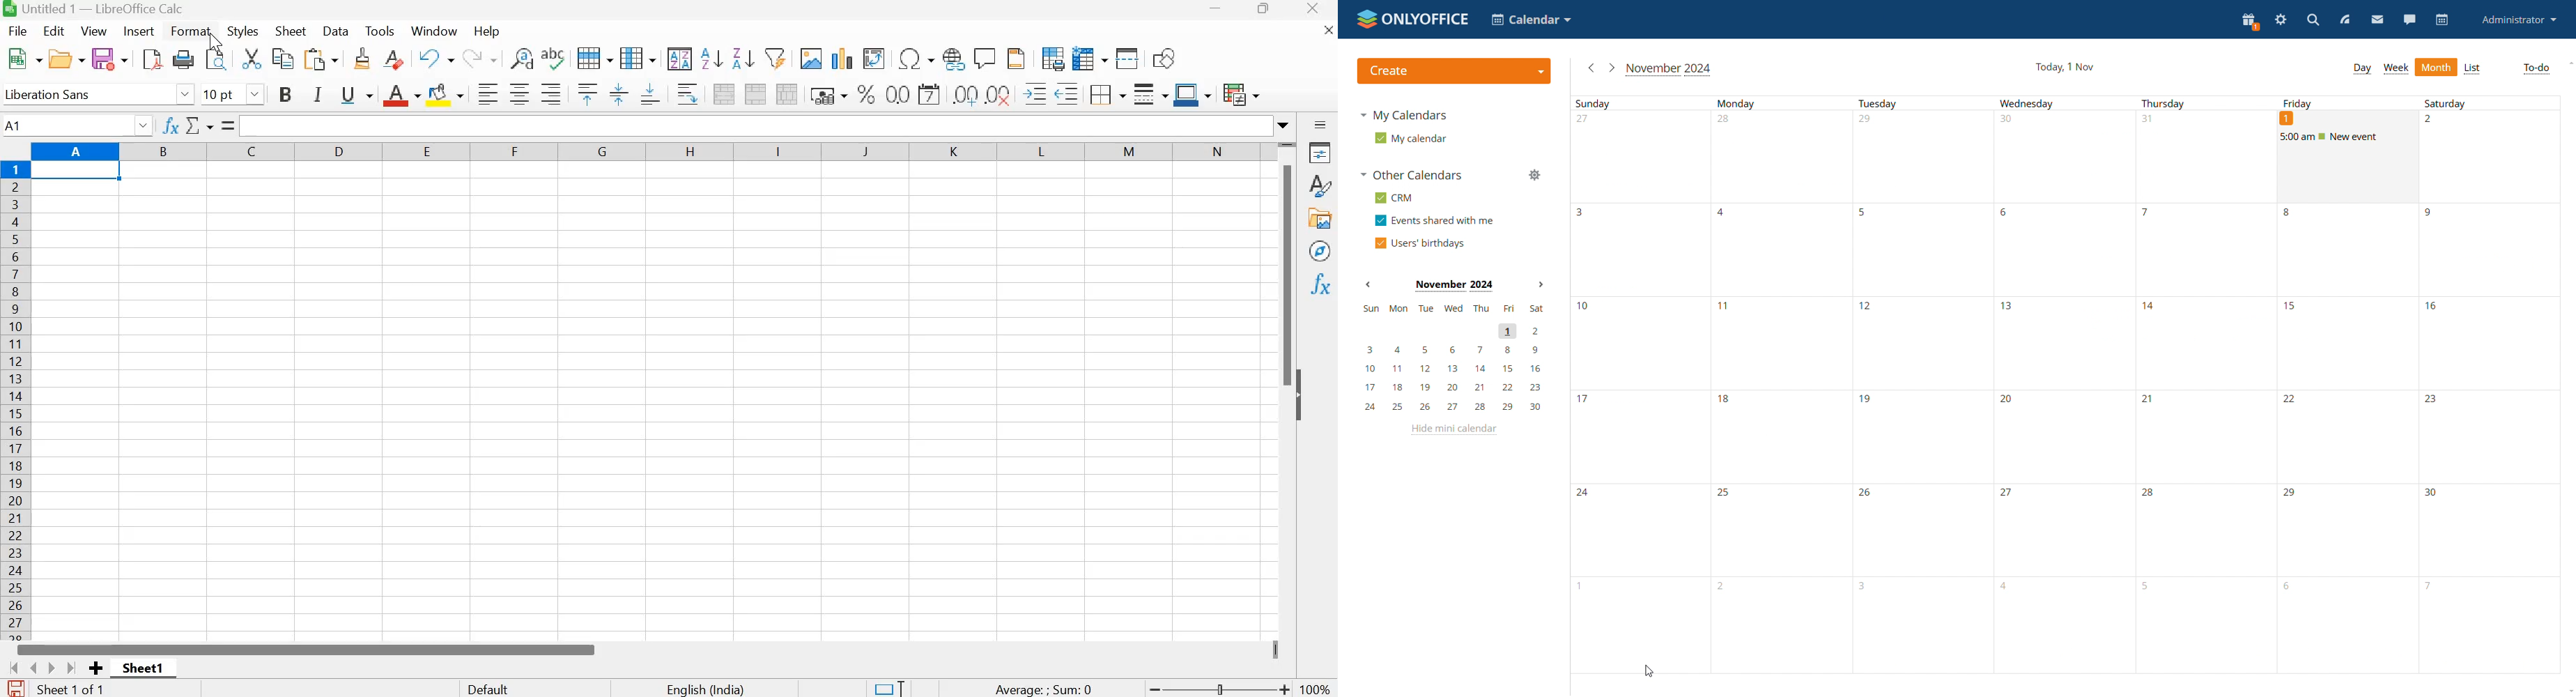 Image resolution: width=2576 pixels, height=700 pixels. What do you see at coordinates (192, 30) in the screenshot?
I see `Format` at bounding box center [192, 30].